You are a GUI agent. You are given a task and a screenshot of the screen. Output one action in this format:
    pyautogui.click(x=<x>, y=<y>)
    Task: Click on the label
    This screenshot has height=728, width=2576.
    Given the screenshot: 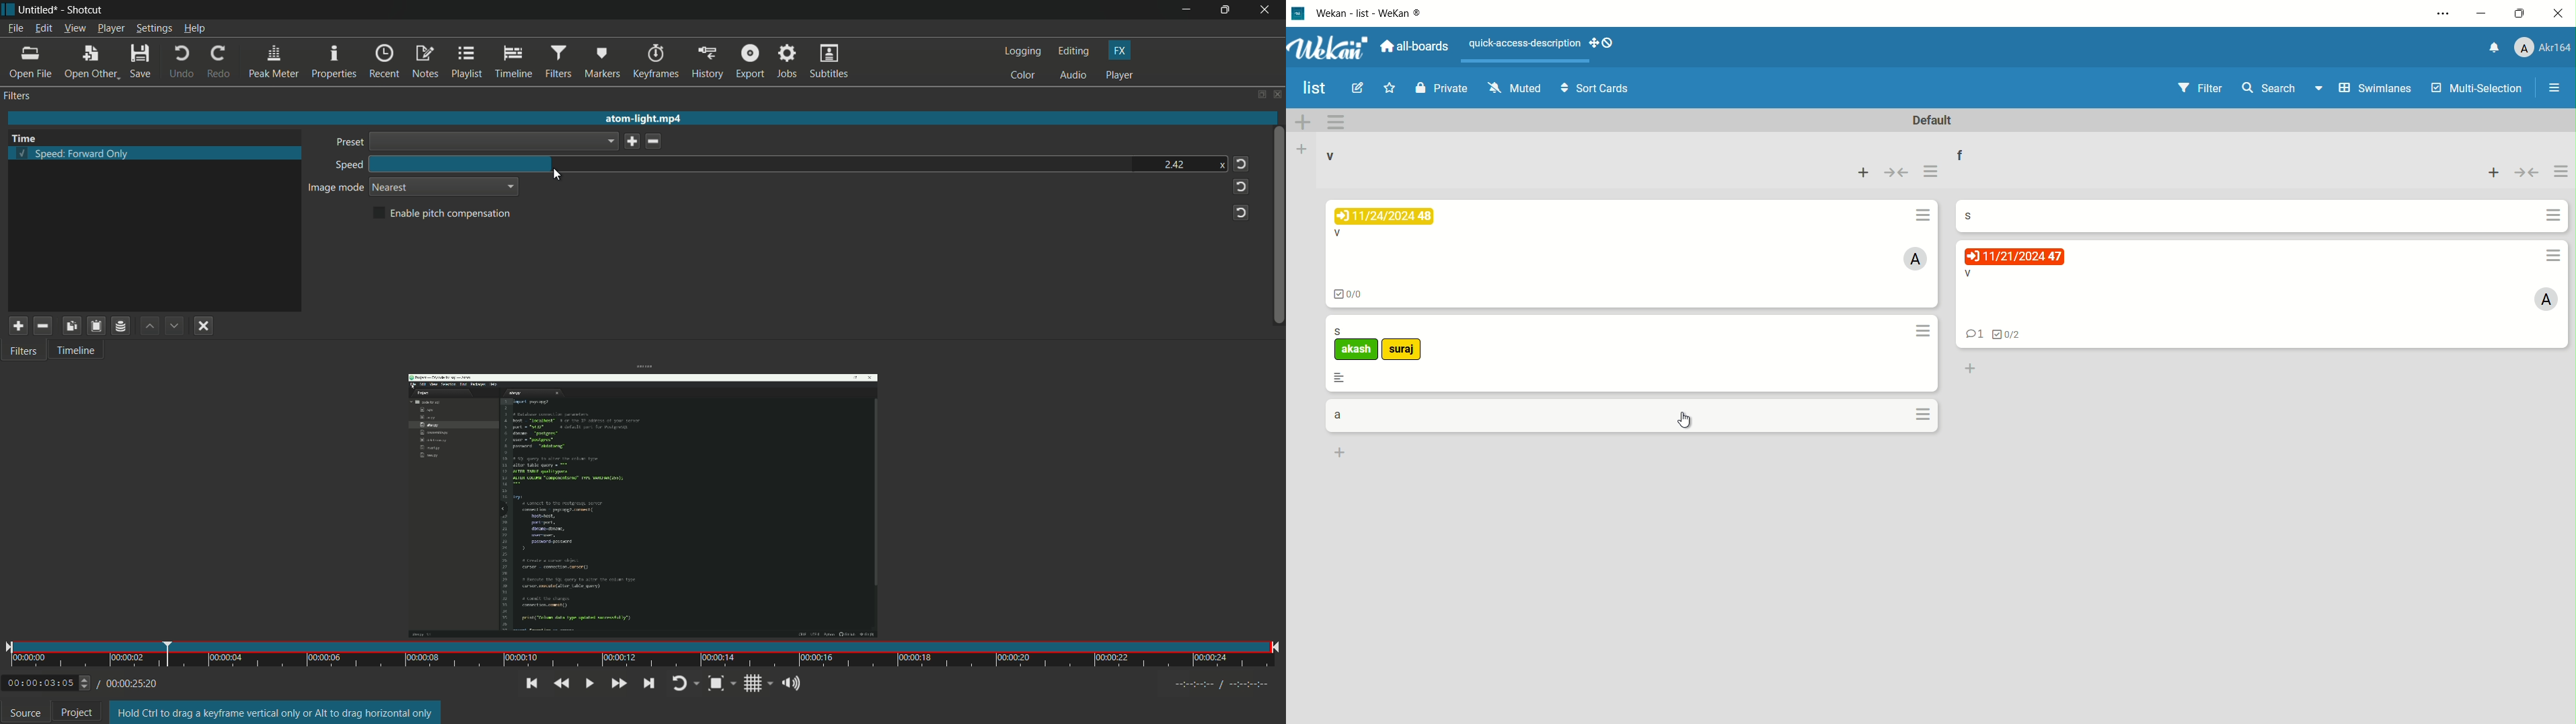 What is the action you would take?
    pyautogui.click(x=1357, y=350)
    